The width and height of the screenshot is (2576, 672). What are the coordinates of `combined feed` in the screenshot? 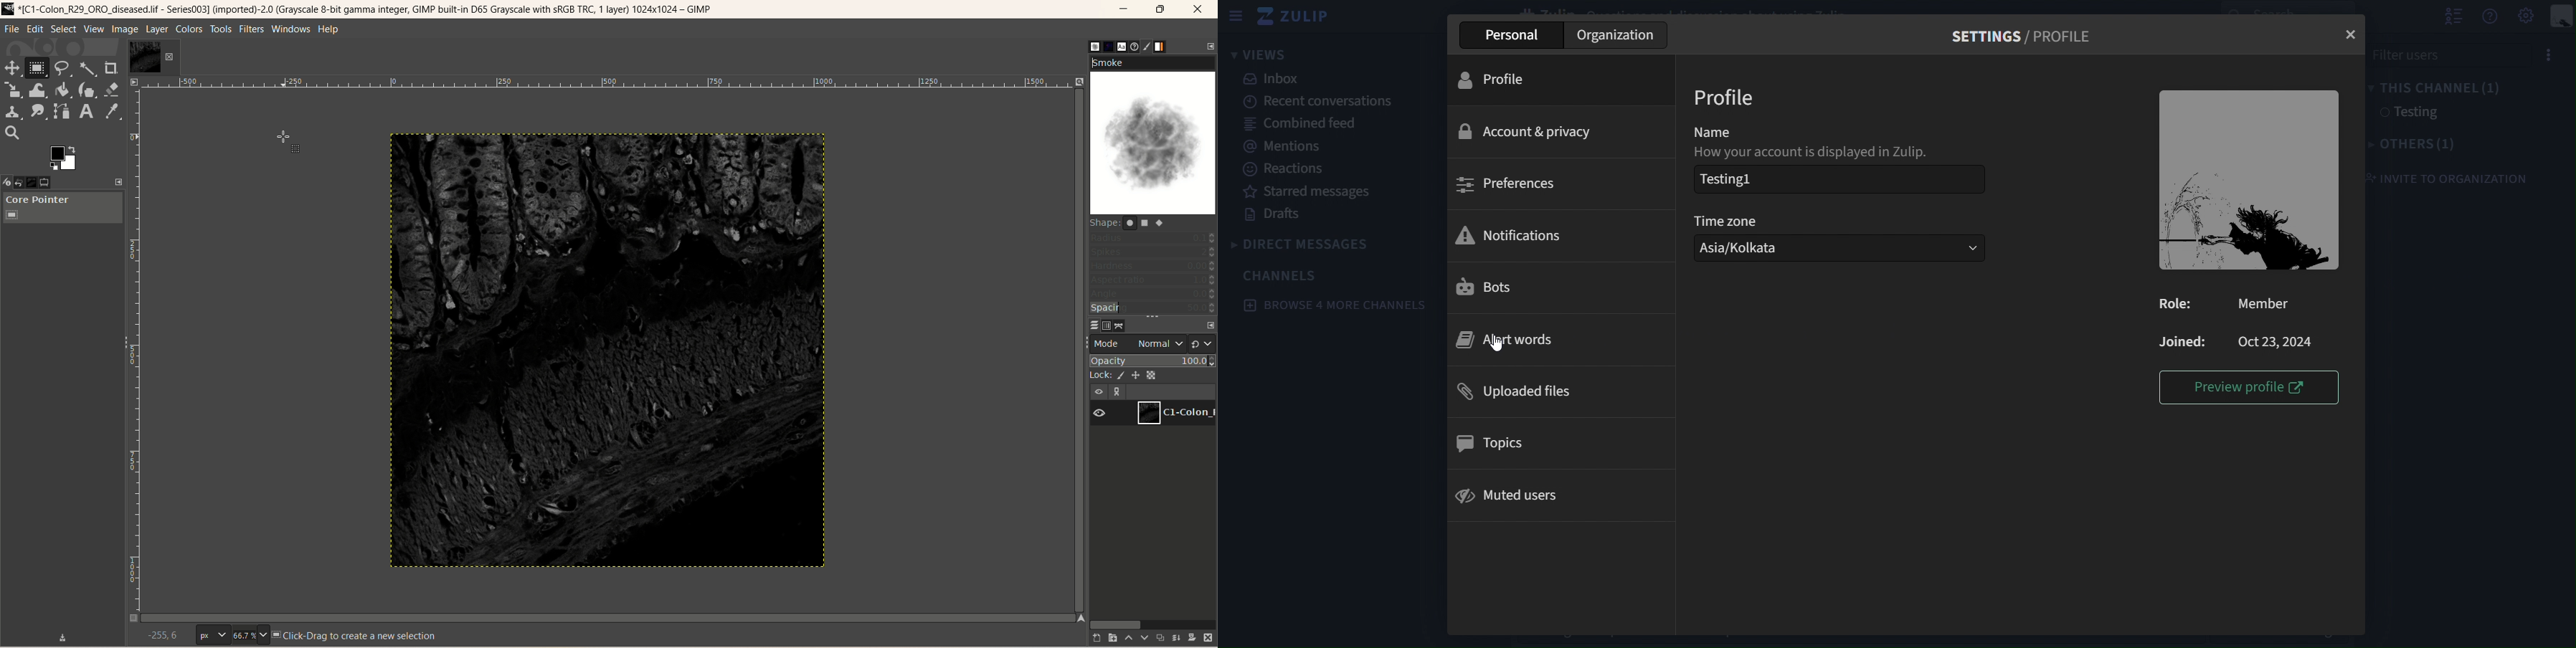 It's located at (1306, 125).